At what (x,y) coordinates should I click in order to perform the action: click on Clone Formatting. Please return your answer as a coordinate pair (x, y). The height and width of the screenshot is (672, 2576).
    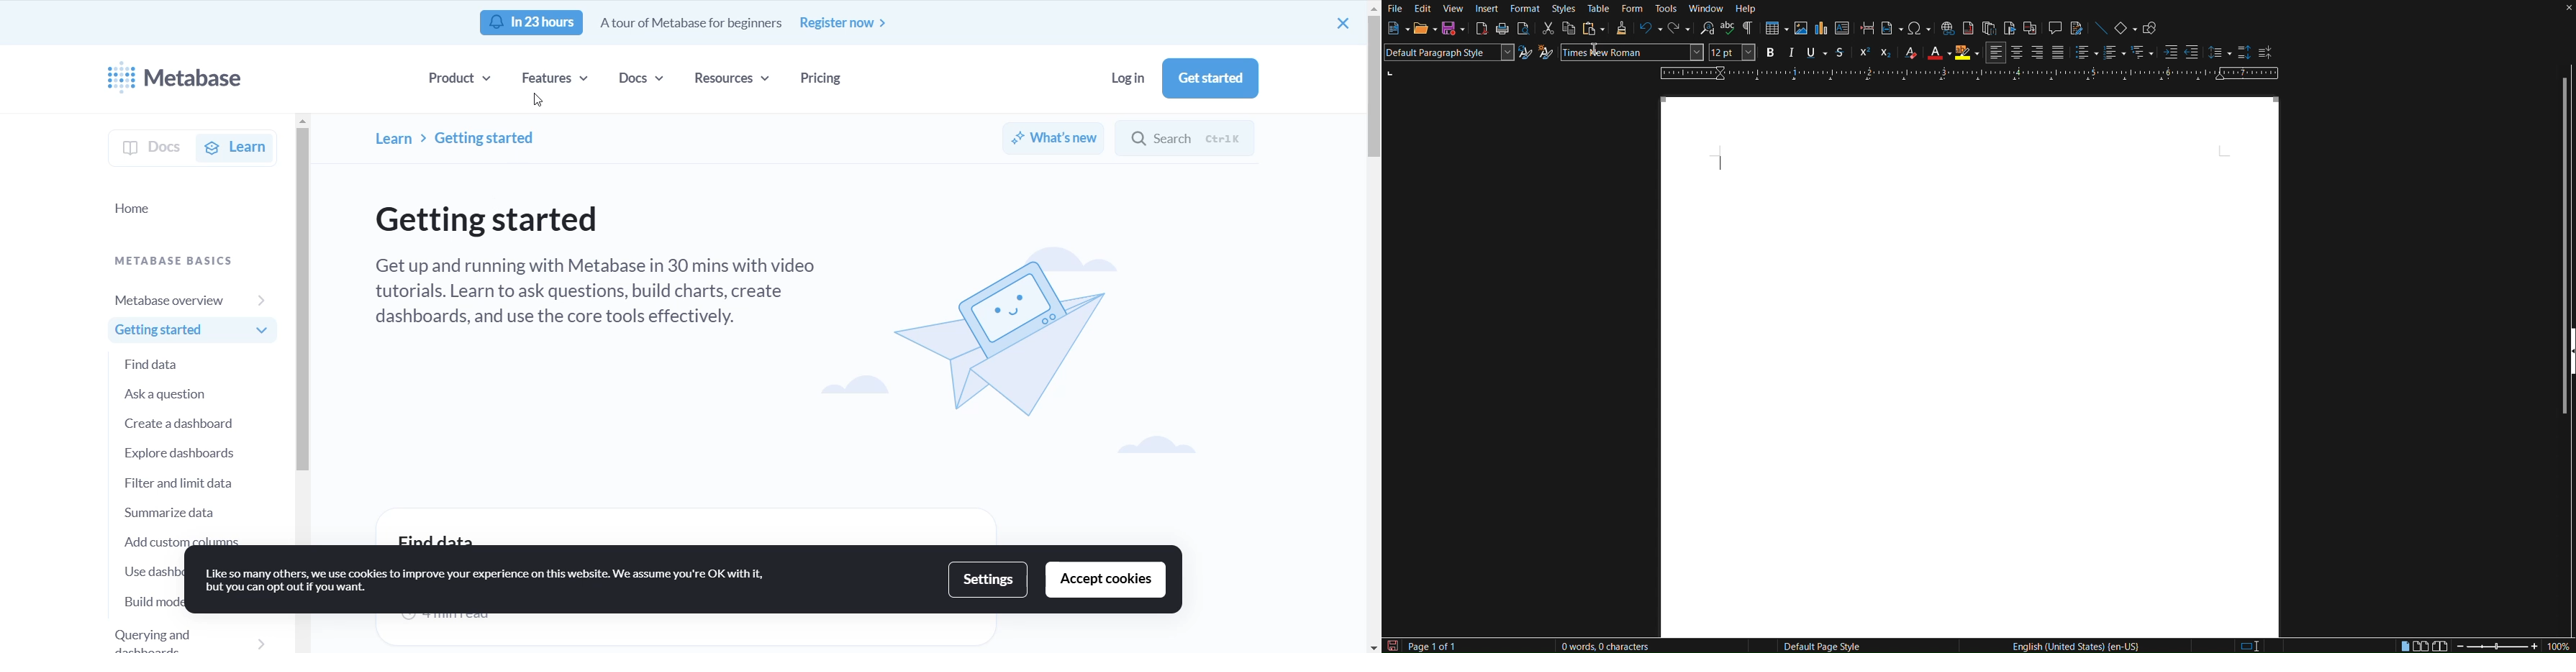
    Looking at the image, I should click on (1620, 30).